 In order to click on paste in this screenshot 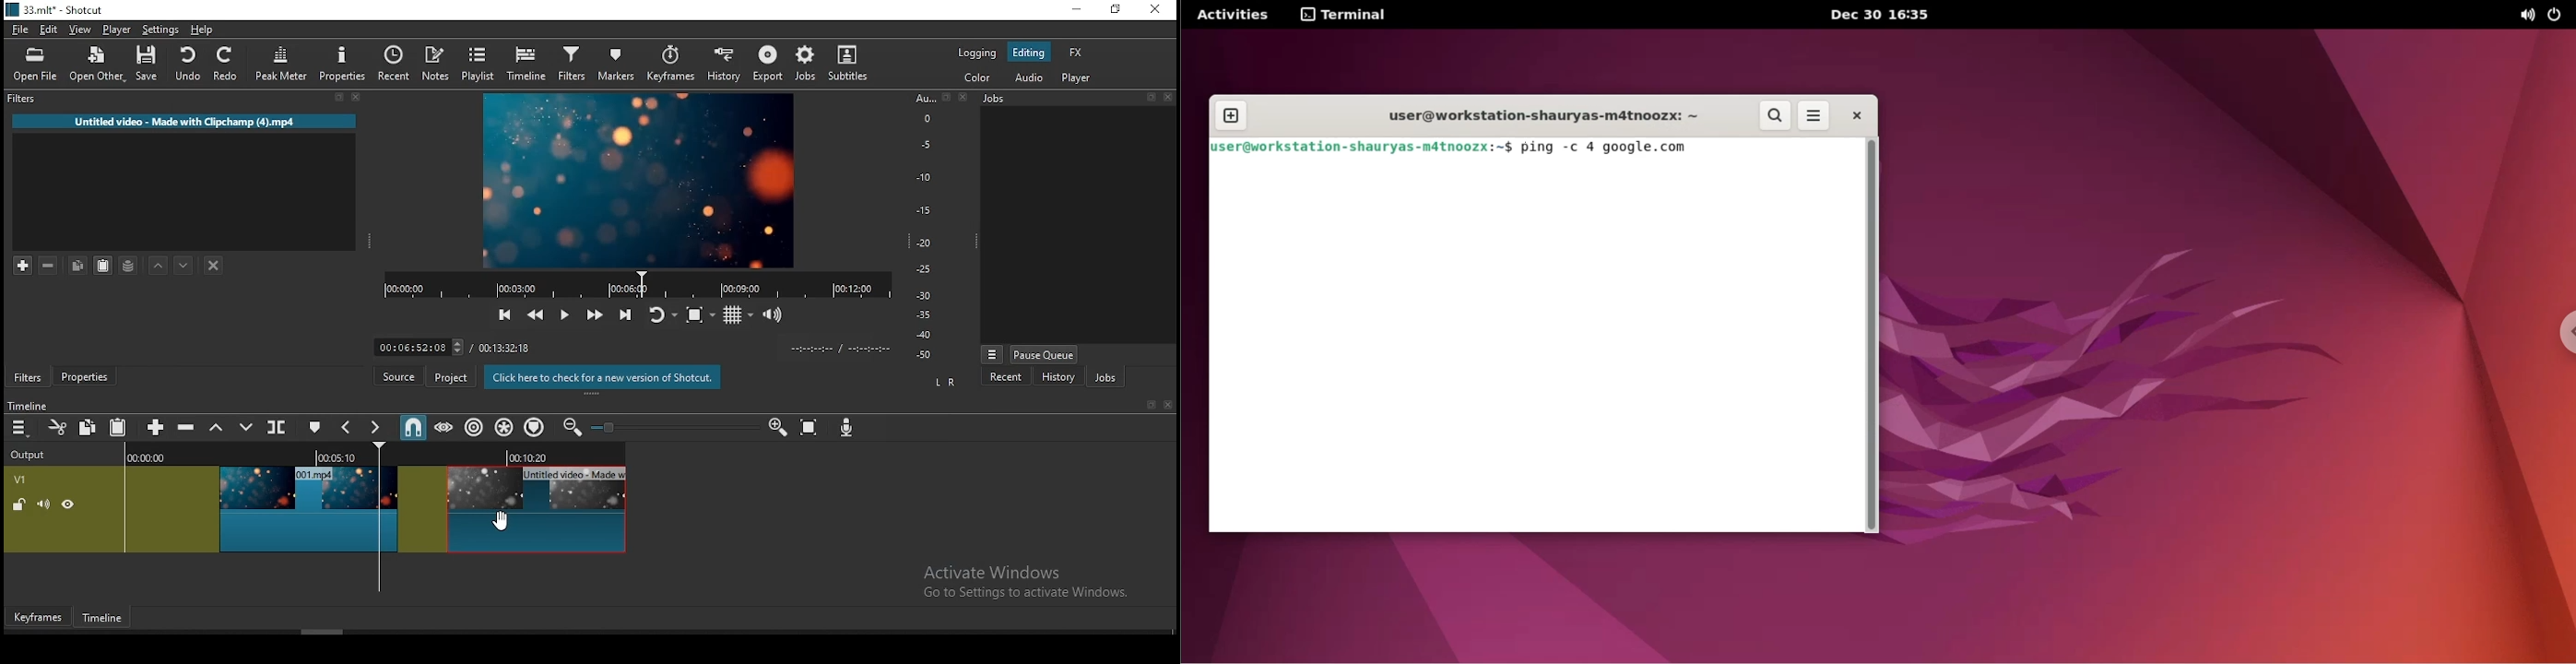, I will do `click(119, 428)`.